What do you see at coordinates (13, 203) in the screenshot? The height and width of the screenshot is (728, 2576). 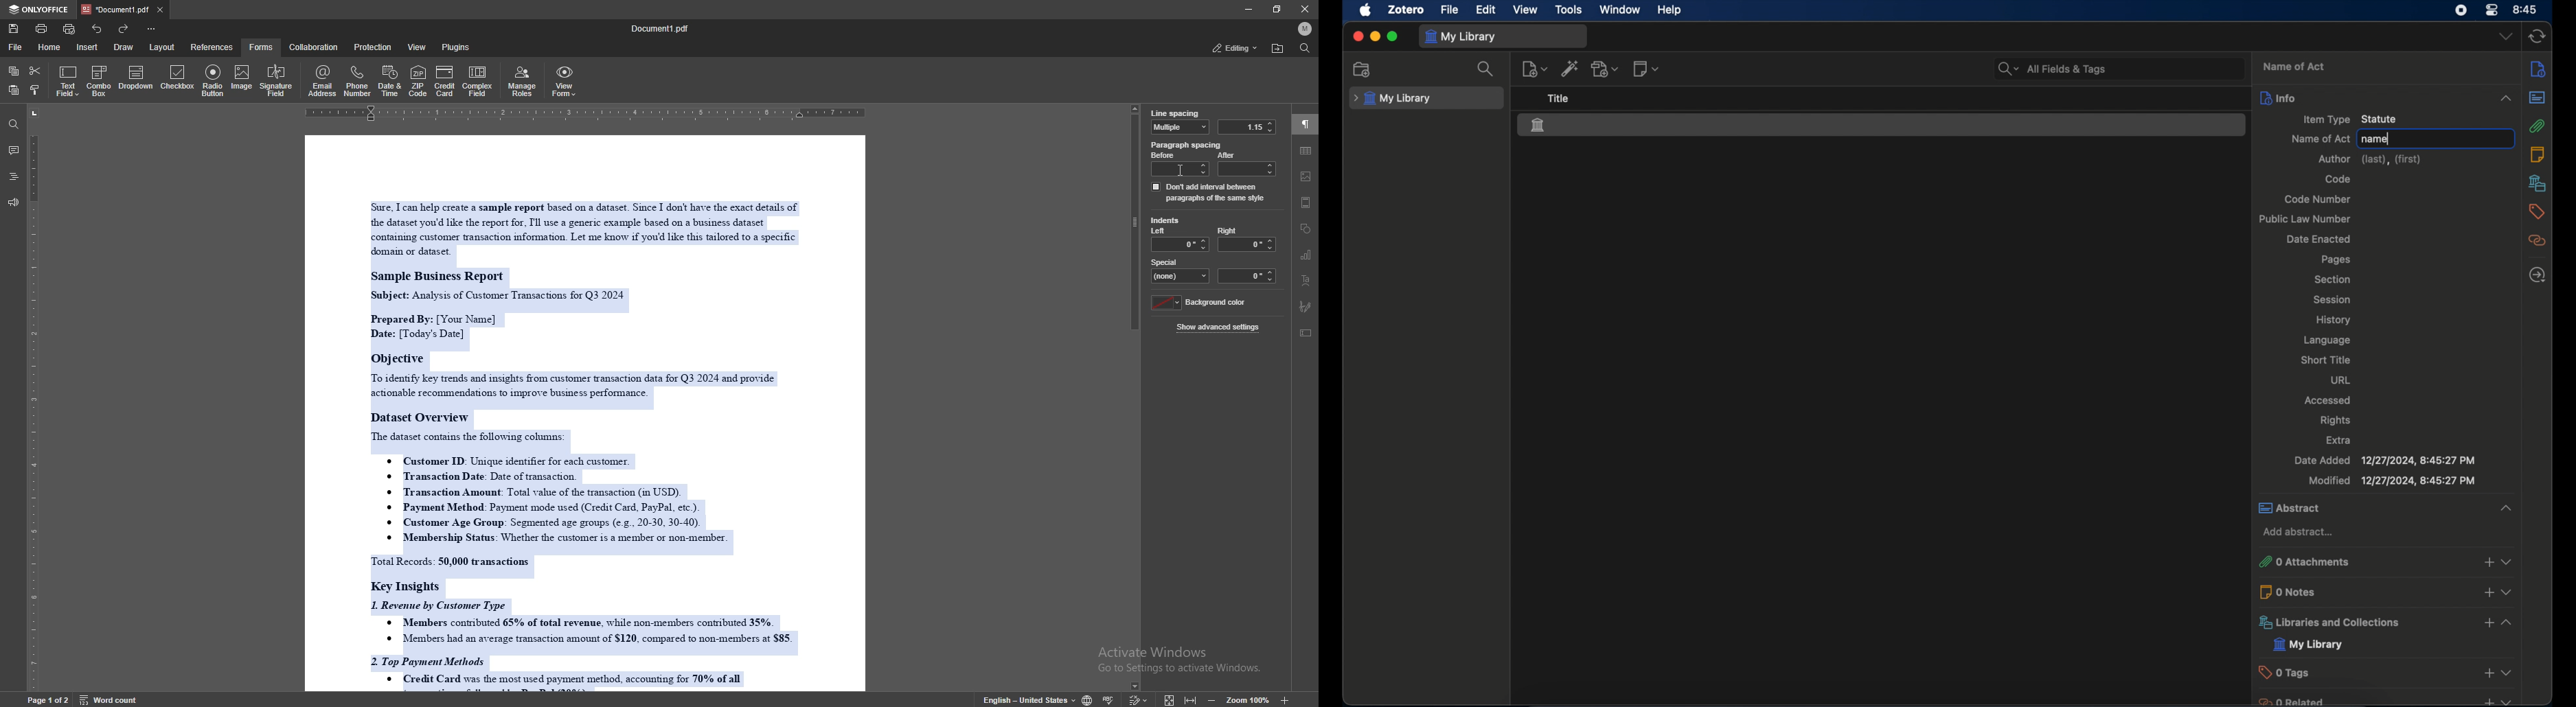 I see `feedback` at bounding box center [13, 203].